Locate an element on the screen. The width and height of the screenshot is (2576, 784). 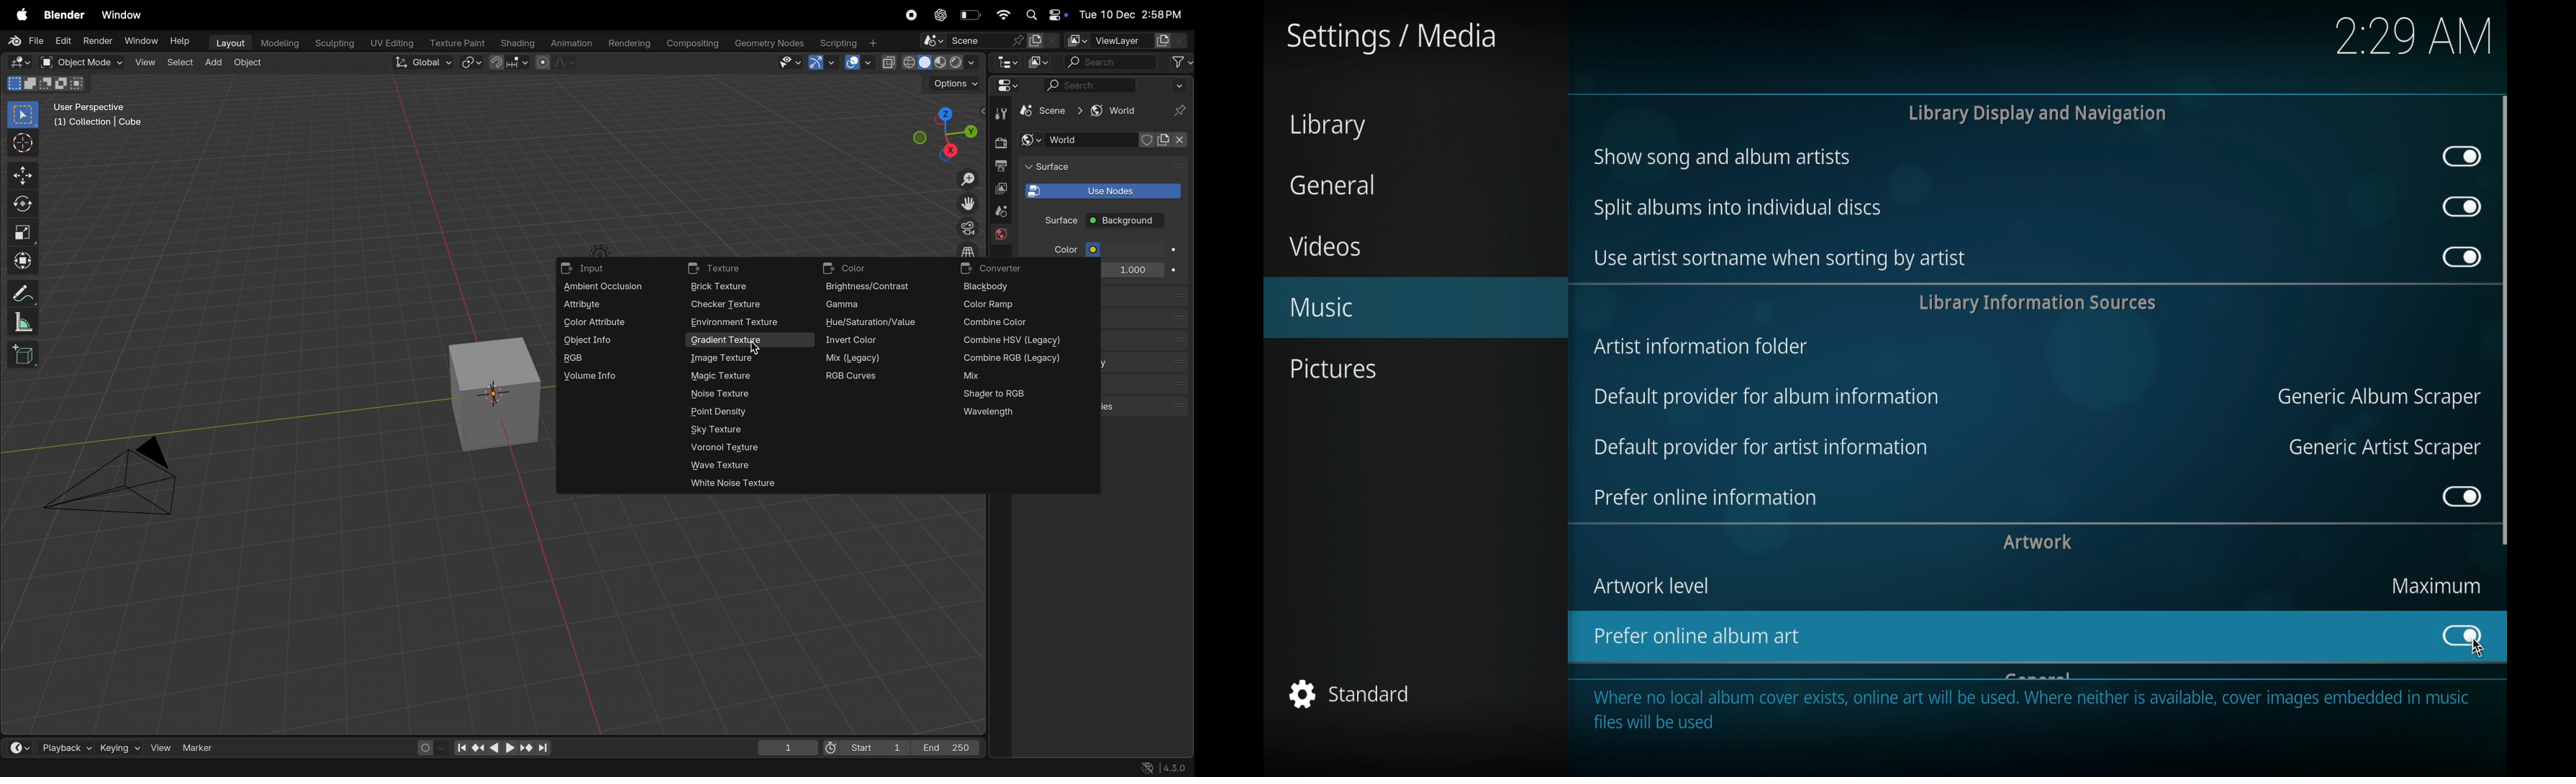
output is located at coordinates (1001, 165).